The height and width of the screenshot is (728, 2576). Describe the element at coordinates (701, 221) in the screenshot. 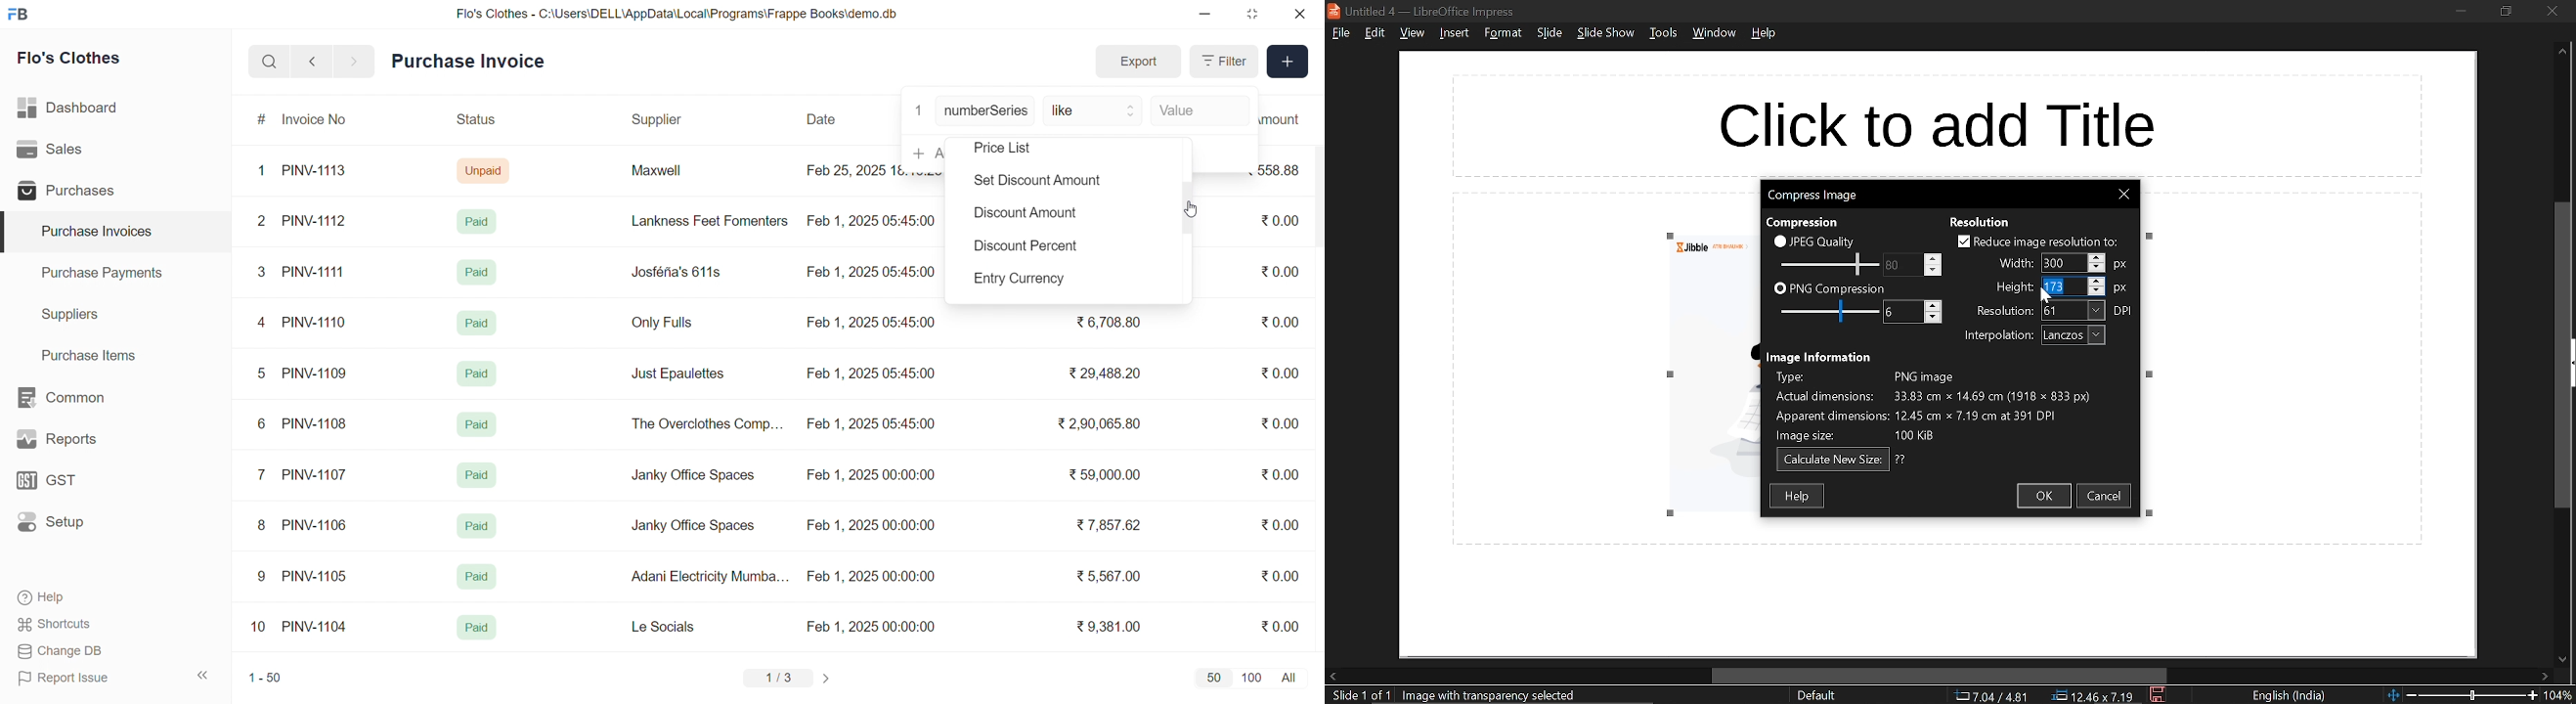

I see `Lankness Feet Fomenters` at that location.